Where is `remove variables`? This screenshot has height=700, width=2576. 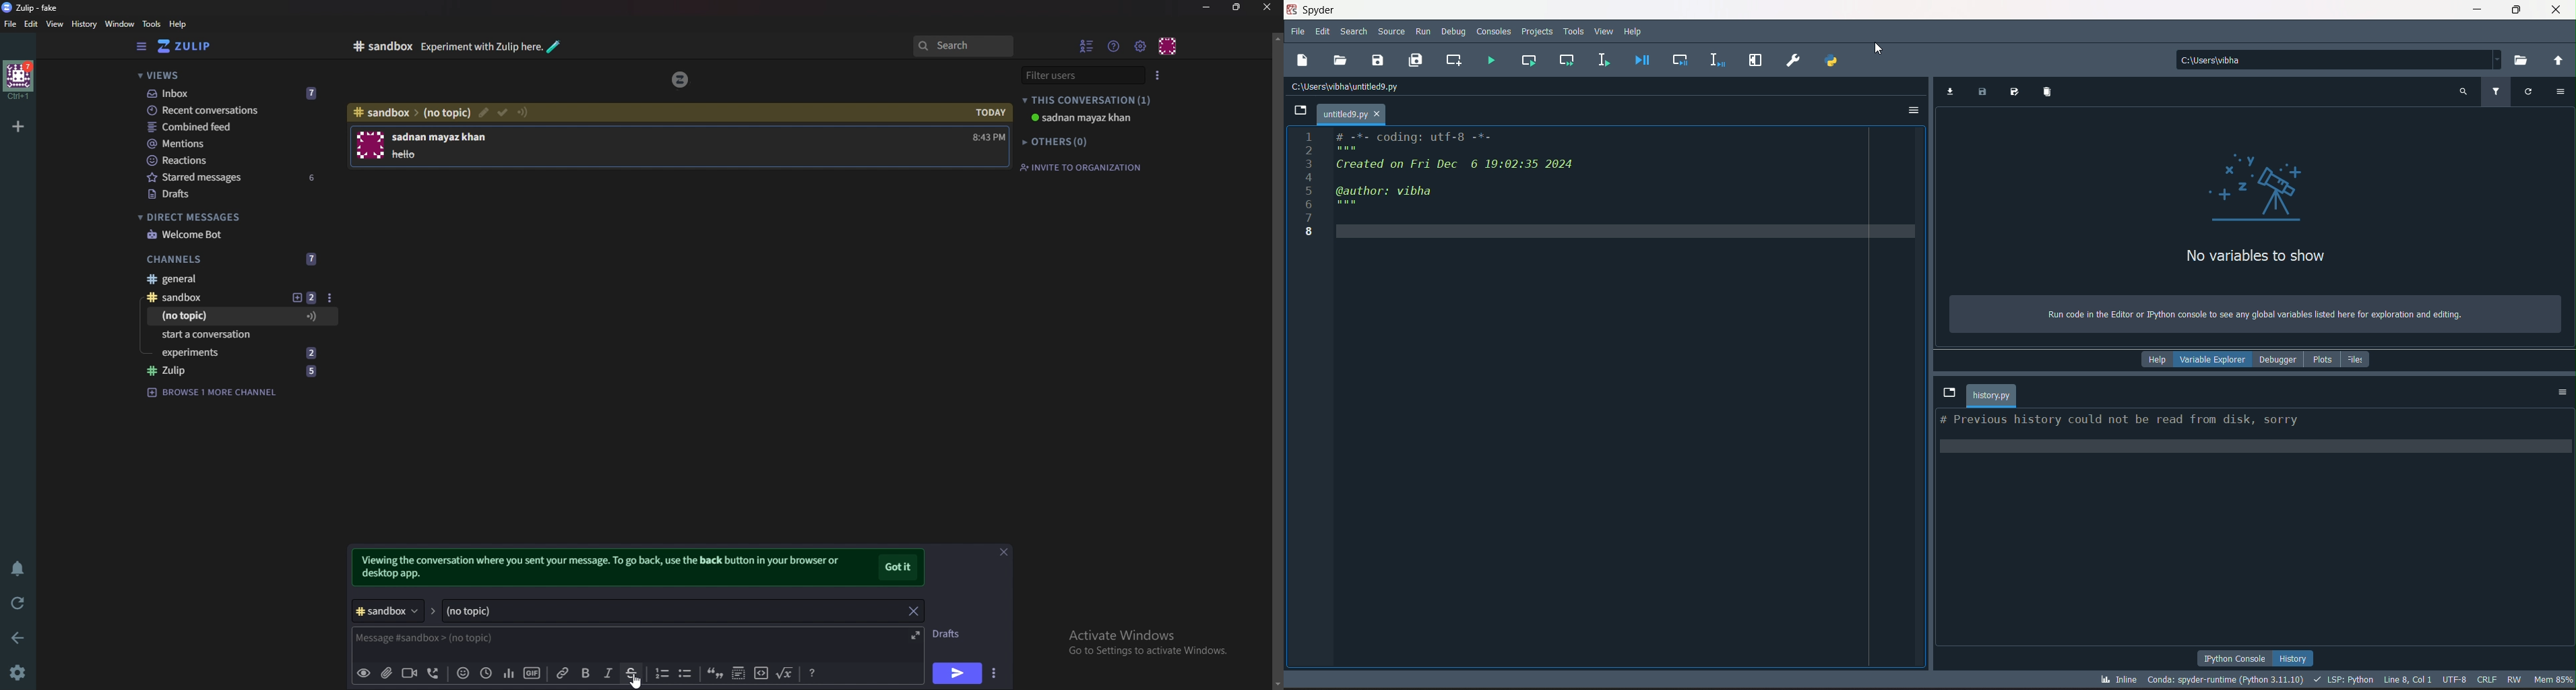
remove variables is located at coordinates (2048, 93).